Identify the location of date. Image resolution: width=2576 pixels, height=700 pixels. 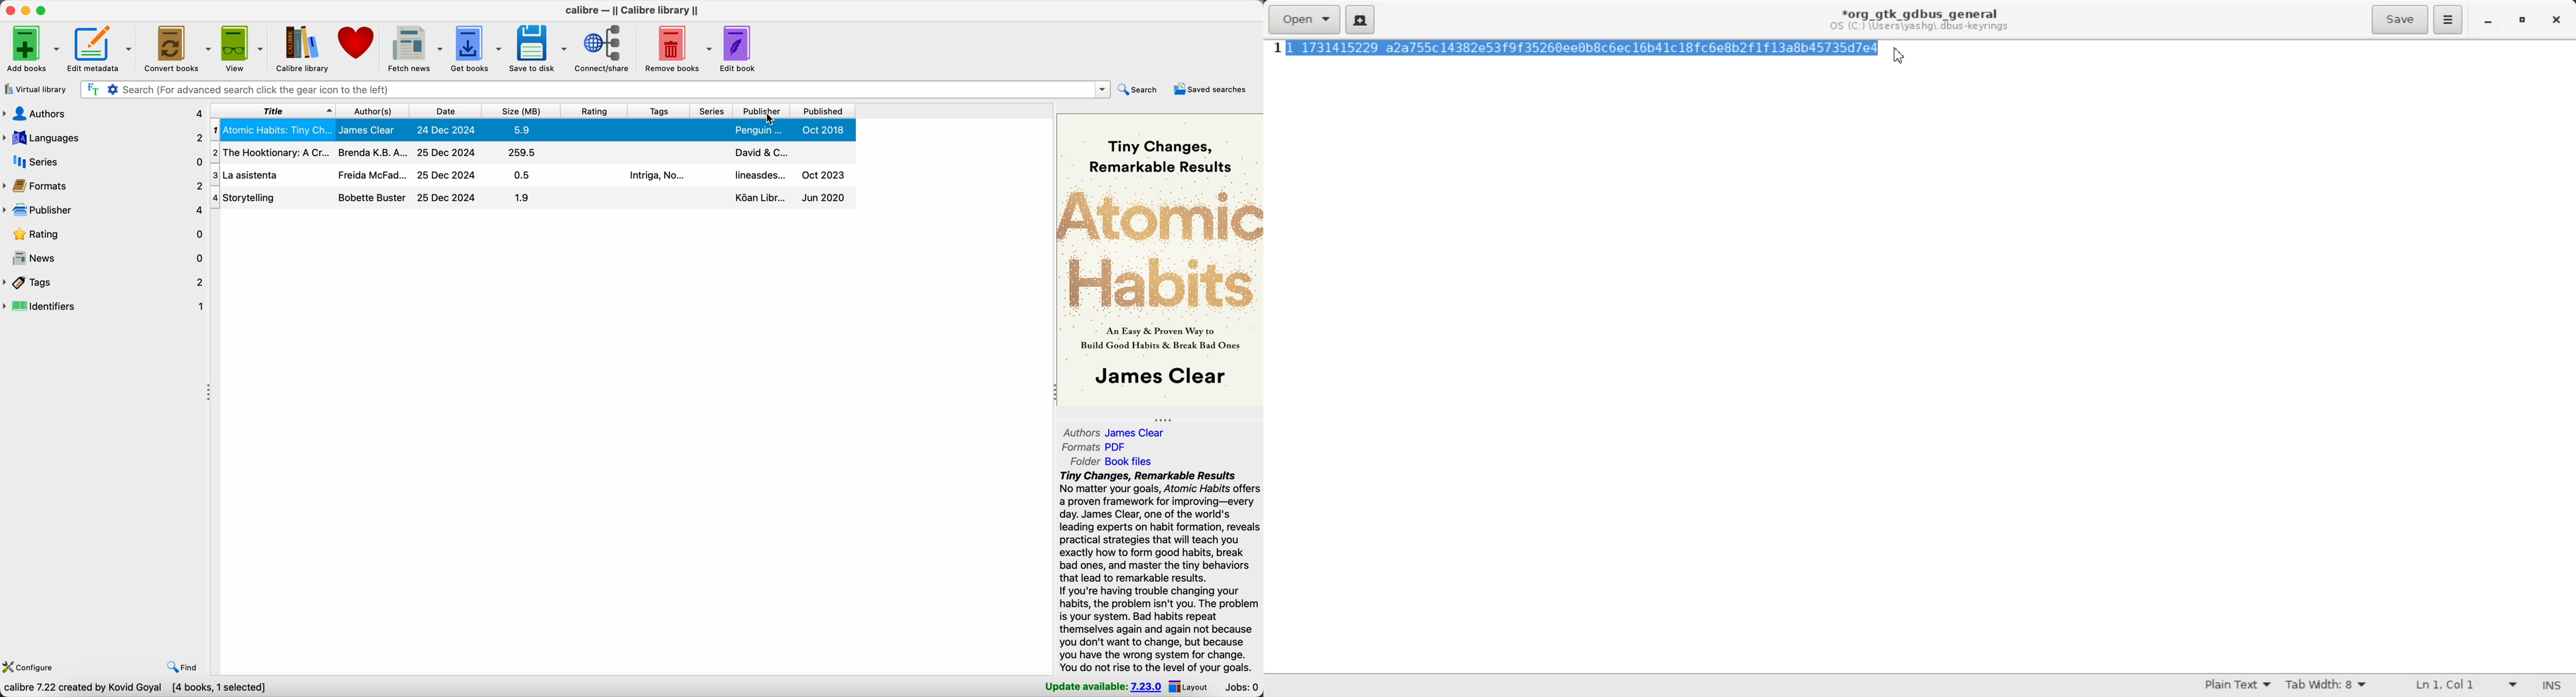
(446, 111).